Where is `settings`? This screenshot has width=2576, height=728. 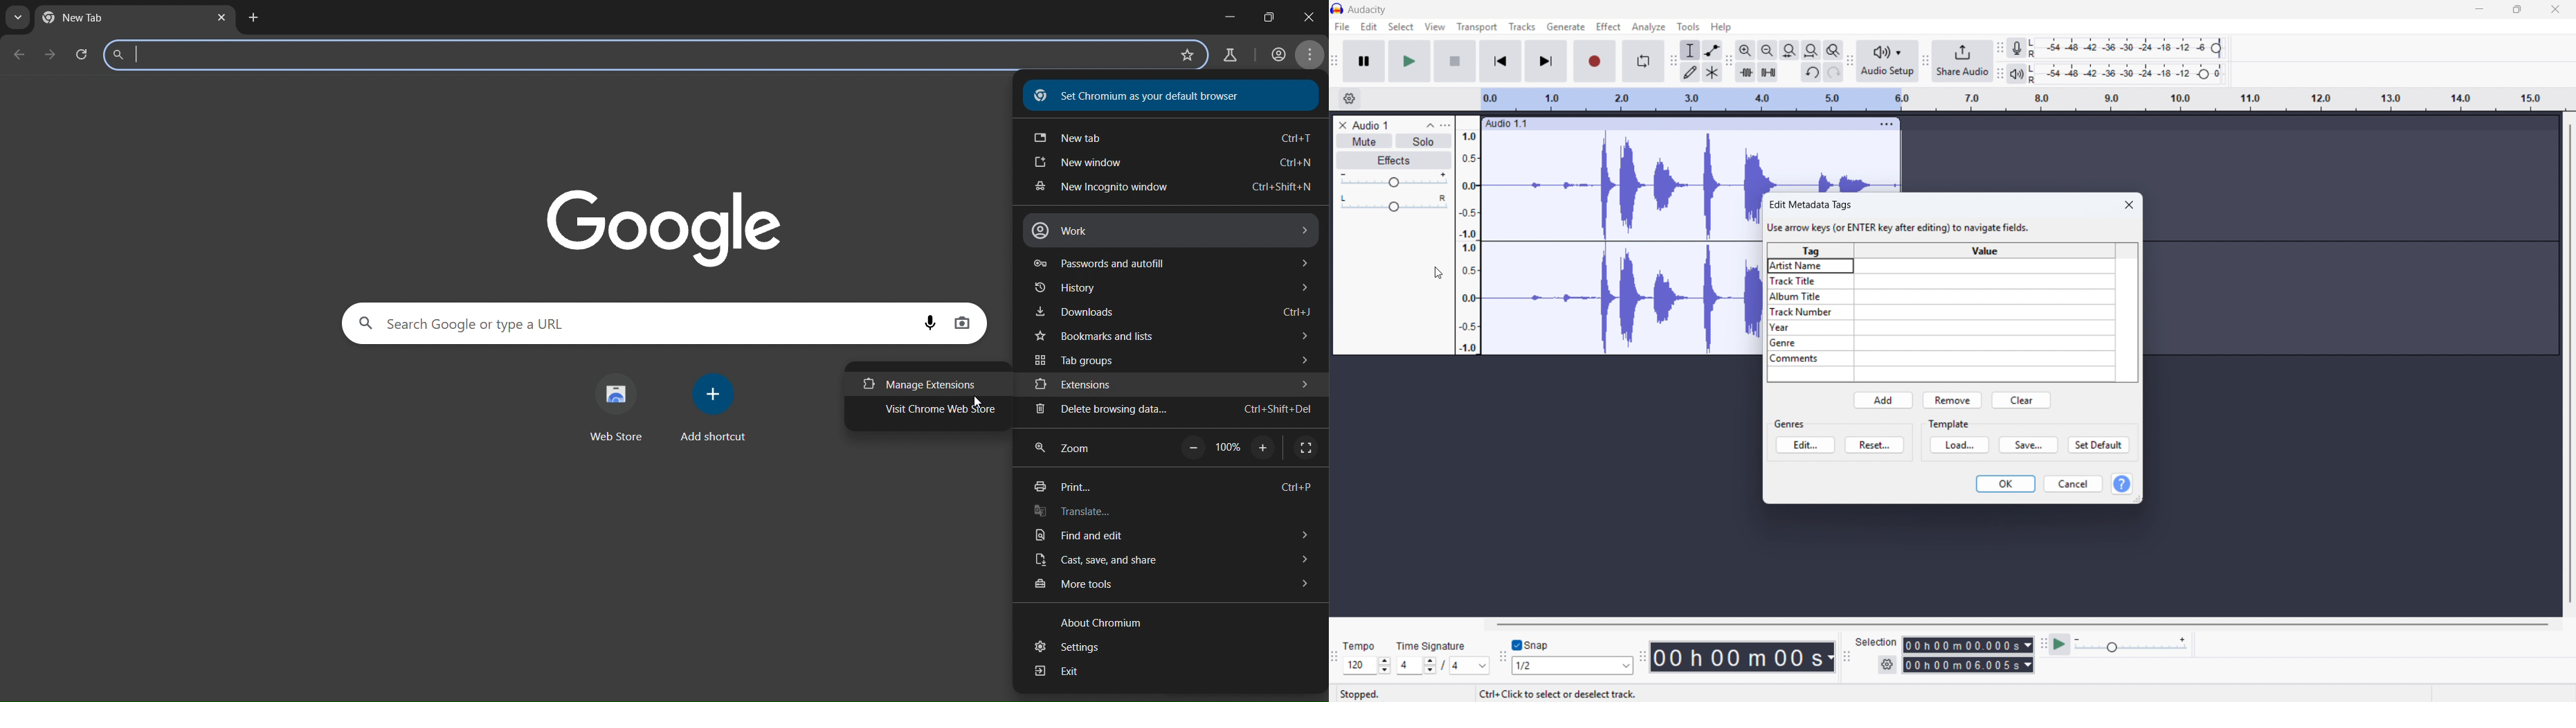
settings is located at coordinates (1064, 645).